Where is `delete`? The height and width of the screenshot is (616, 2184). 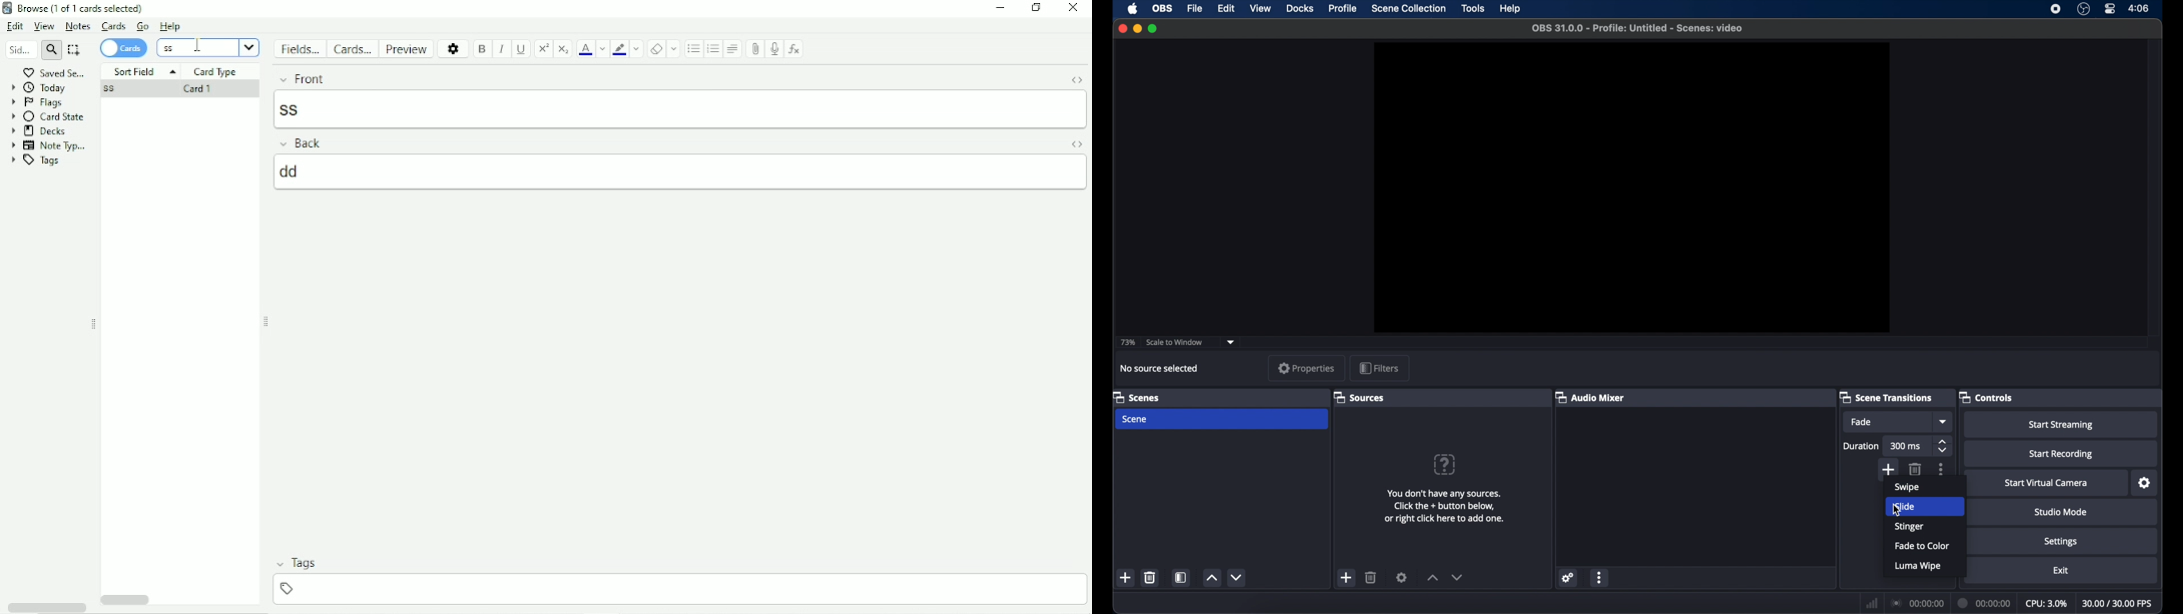 delete is located at coordinates (1371, 578).